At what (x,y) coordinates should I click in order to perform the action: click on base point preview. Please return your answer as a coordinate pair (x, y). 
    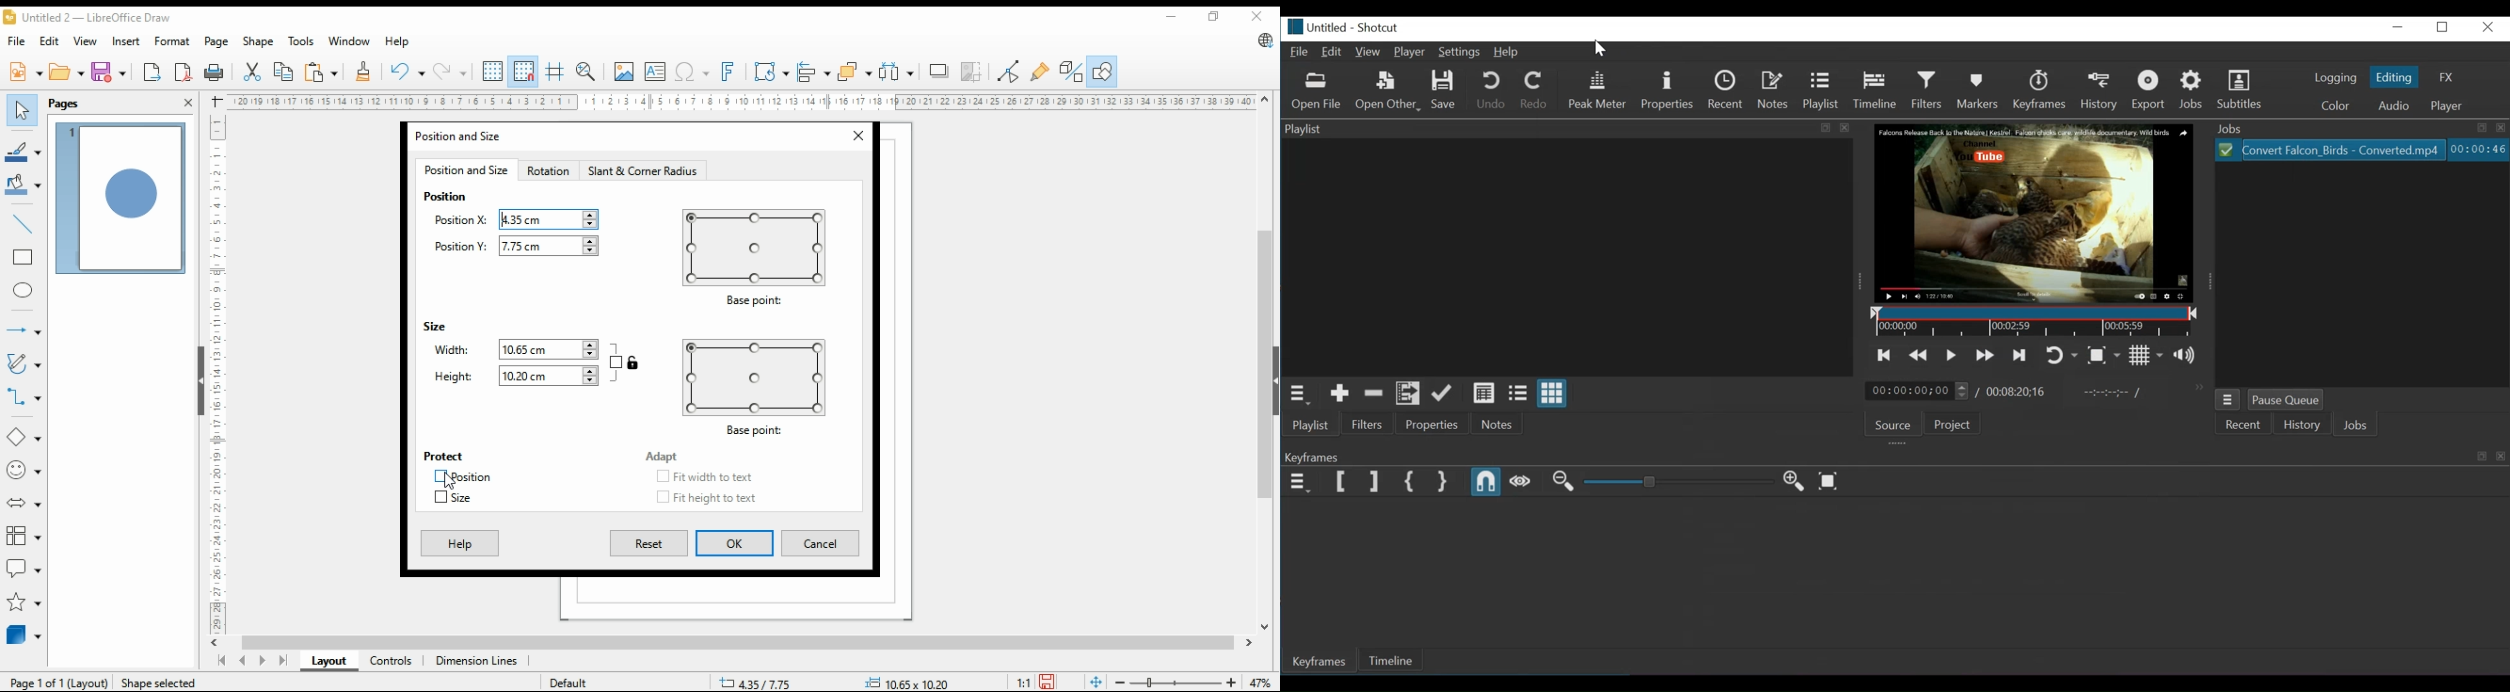
    Looking at the image, I should click on (752, 387).